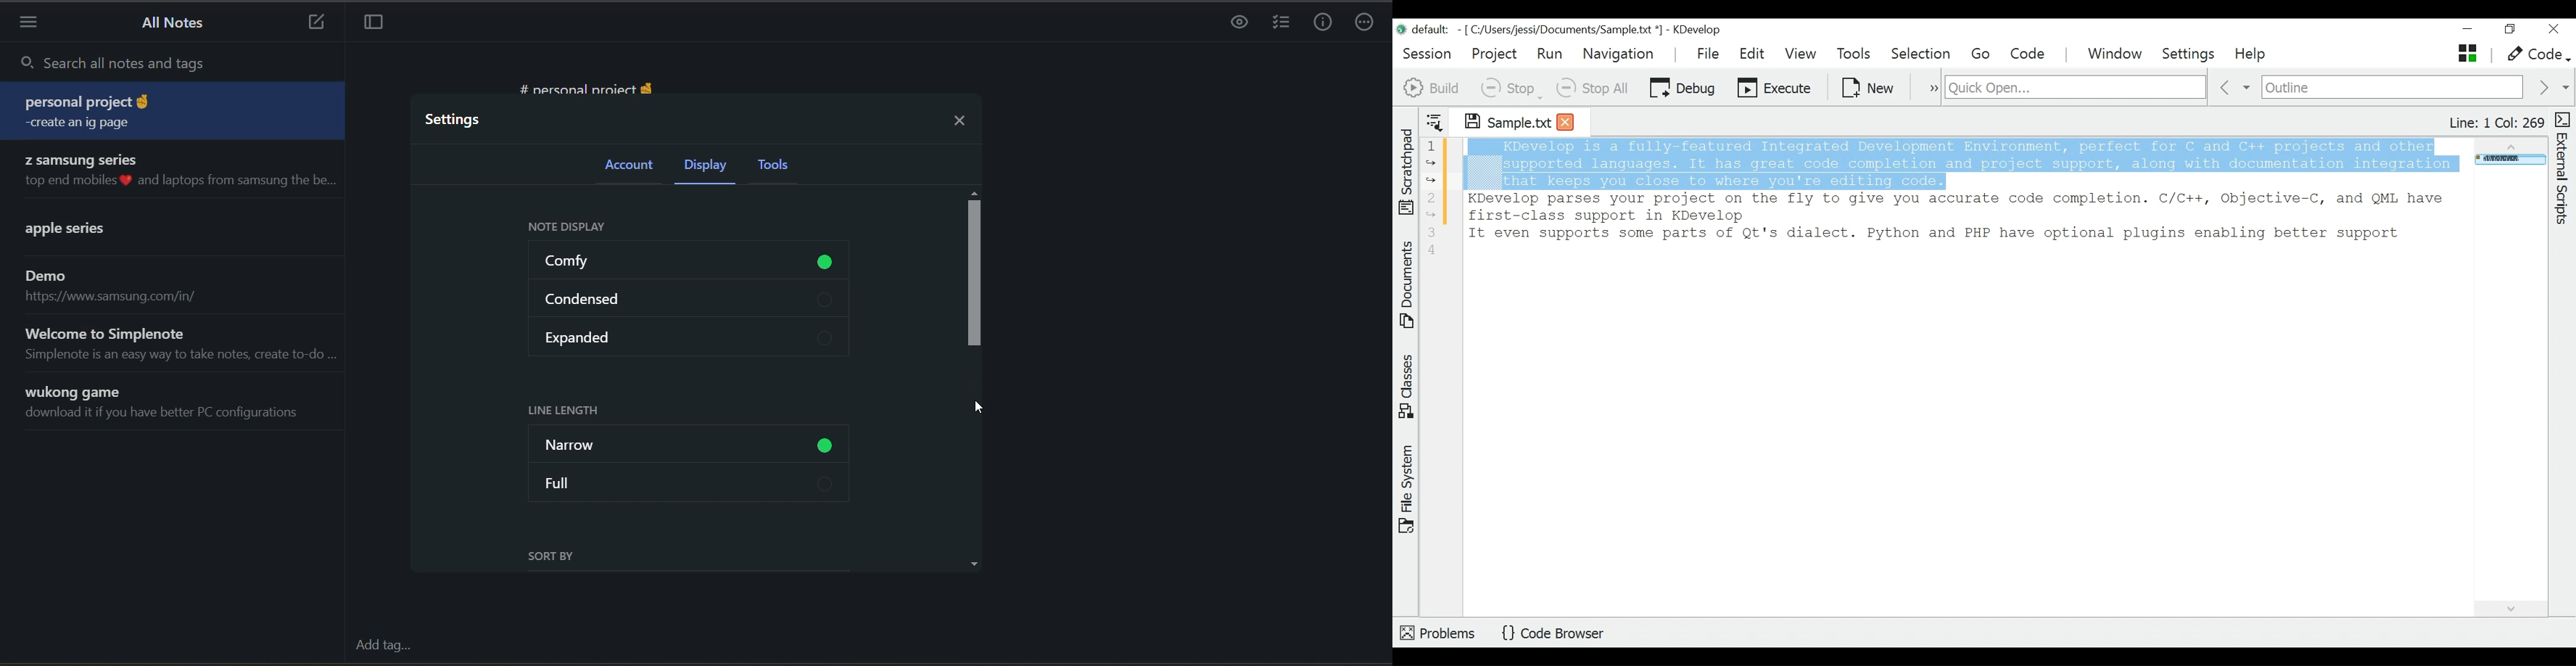  I want to click on note title and preview, so click(177, 171).